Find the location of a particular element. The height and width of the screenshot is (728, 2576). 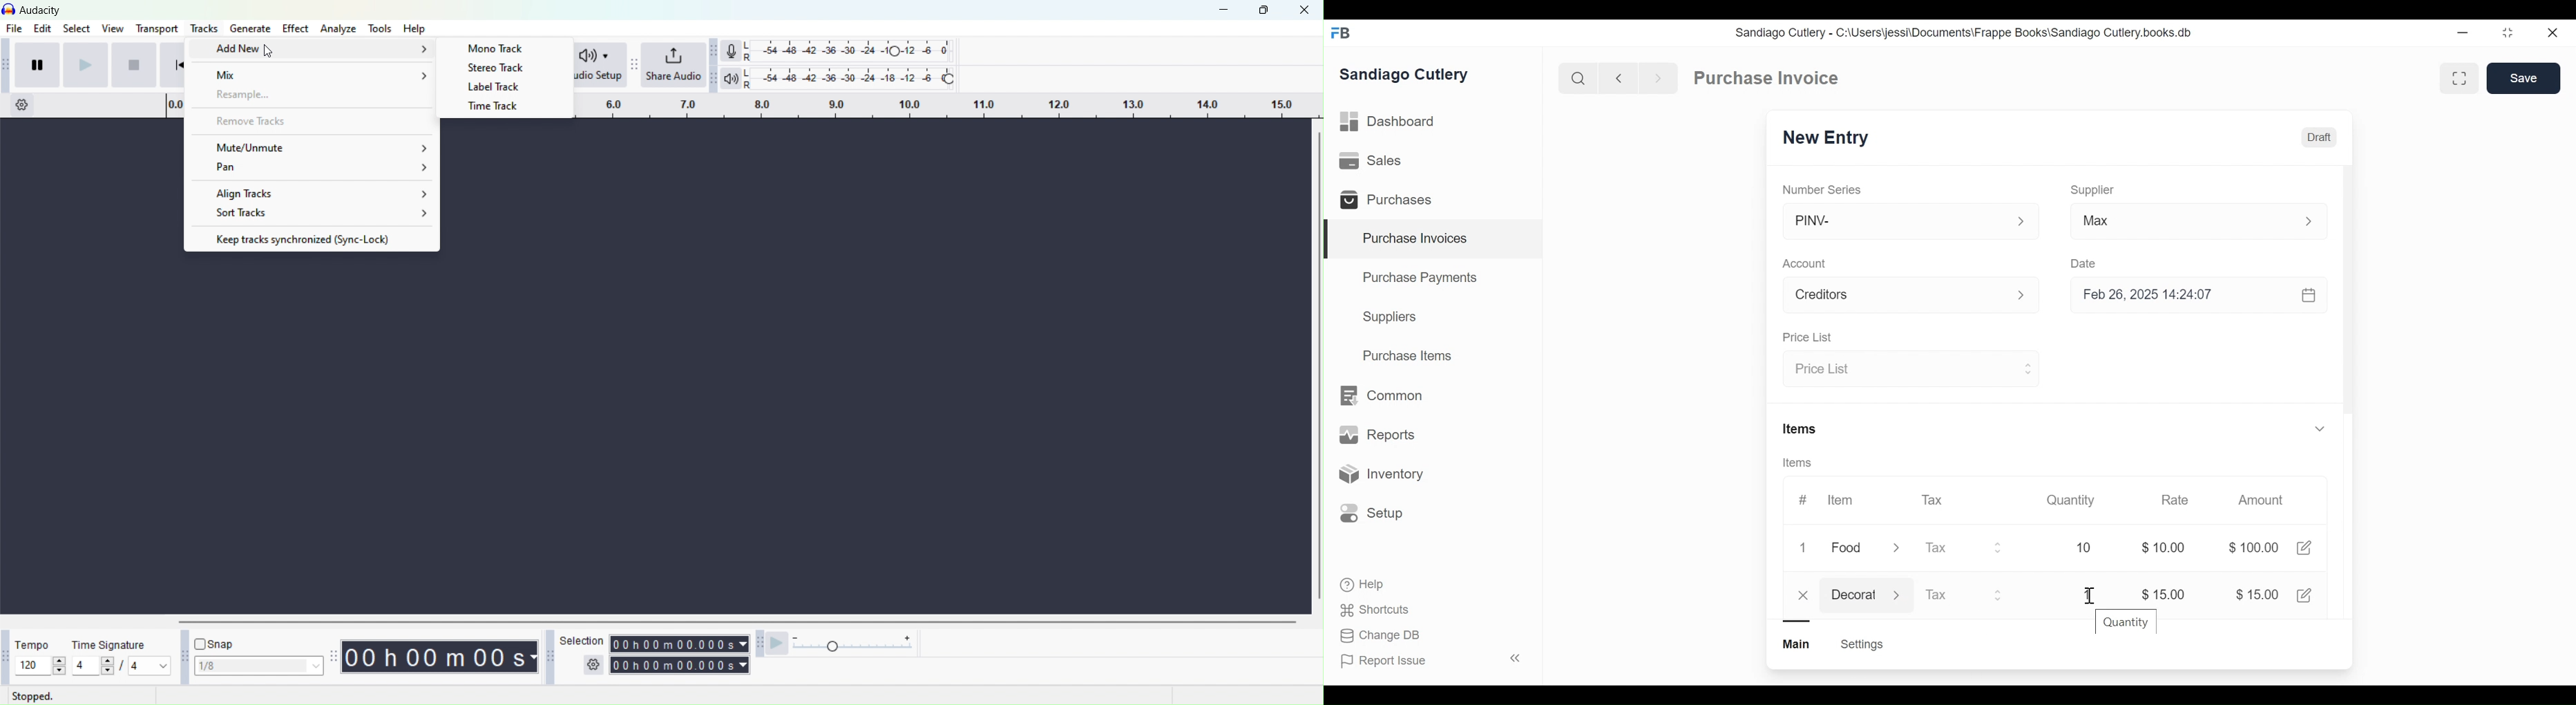

Selection is located at coordinates (583, 652).